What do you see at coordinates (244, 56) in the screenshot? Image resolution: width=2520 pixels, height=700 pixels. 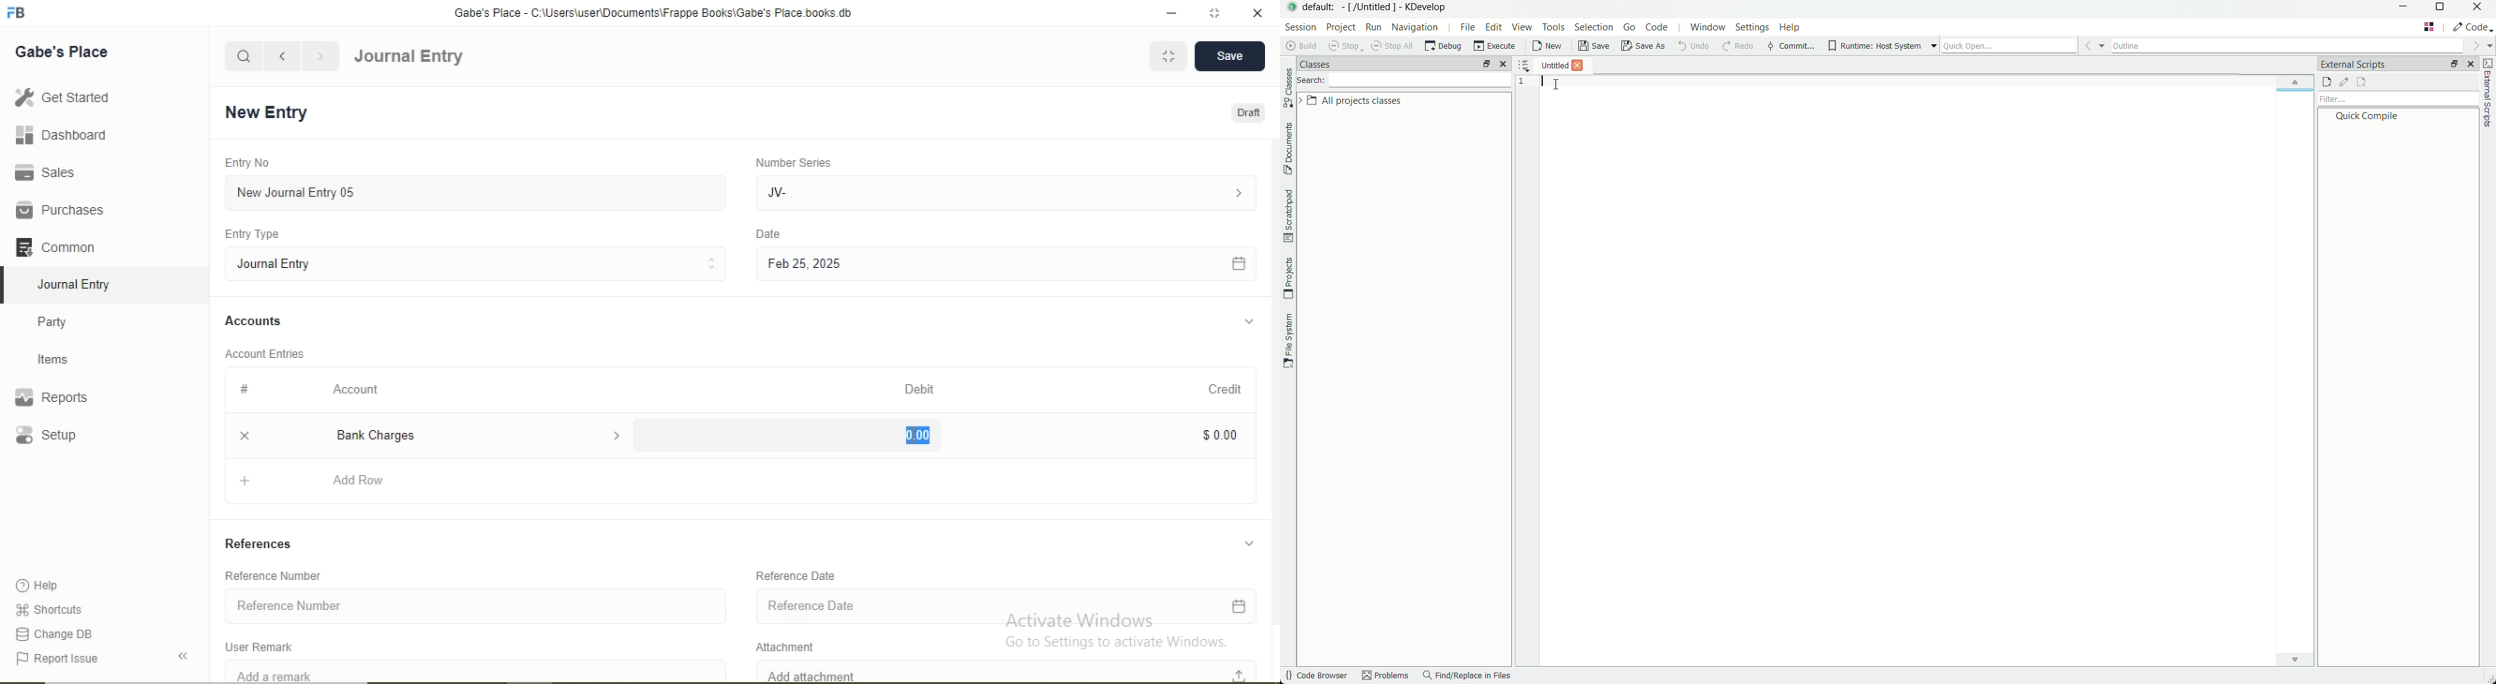 I see `search` at bounding box center [244, 56].